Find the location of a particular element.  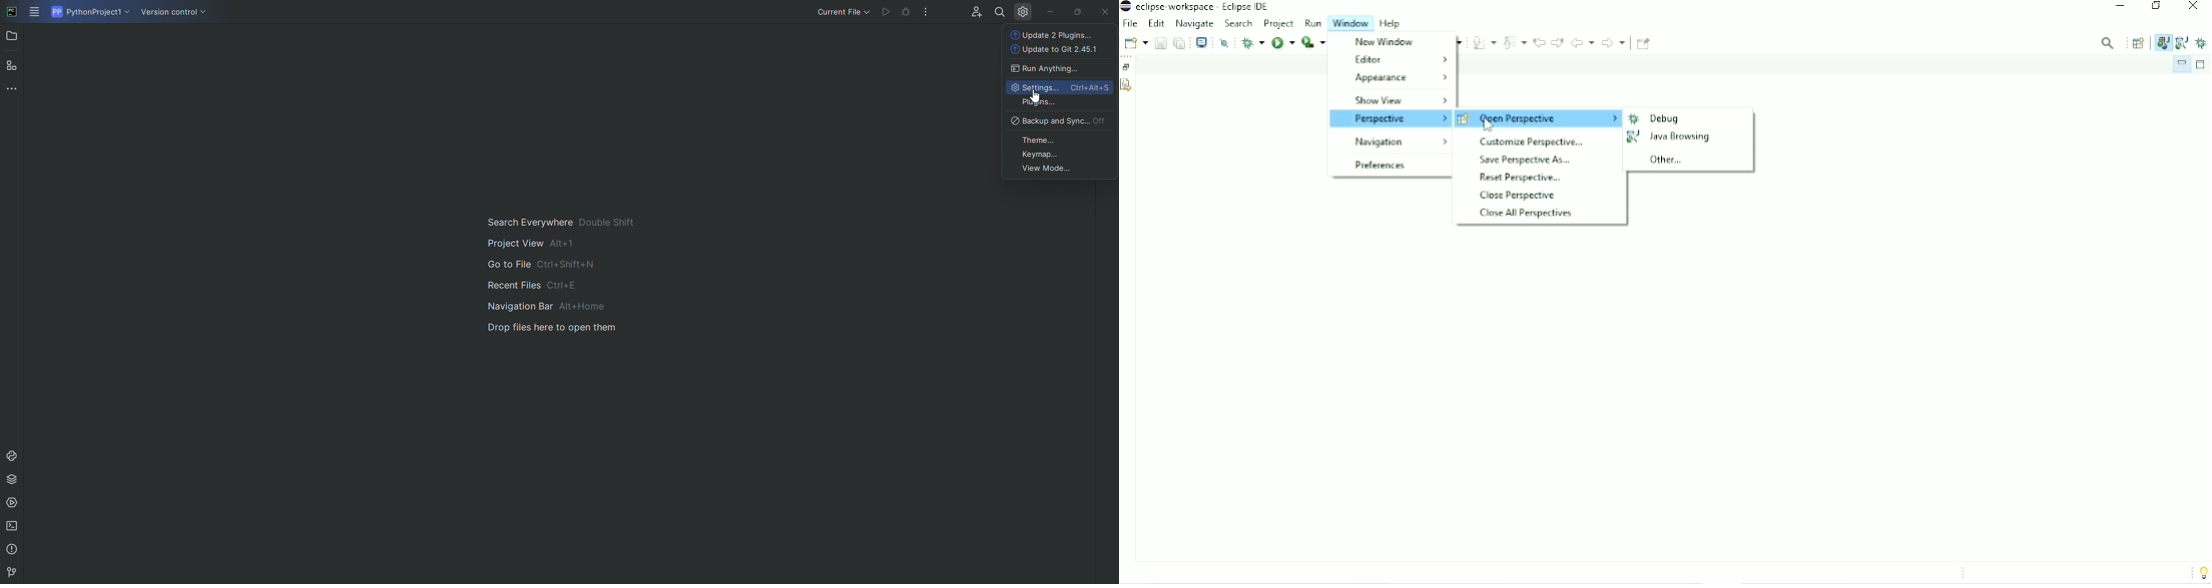

debug is located at coordinates (907, 13).